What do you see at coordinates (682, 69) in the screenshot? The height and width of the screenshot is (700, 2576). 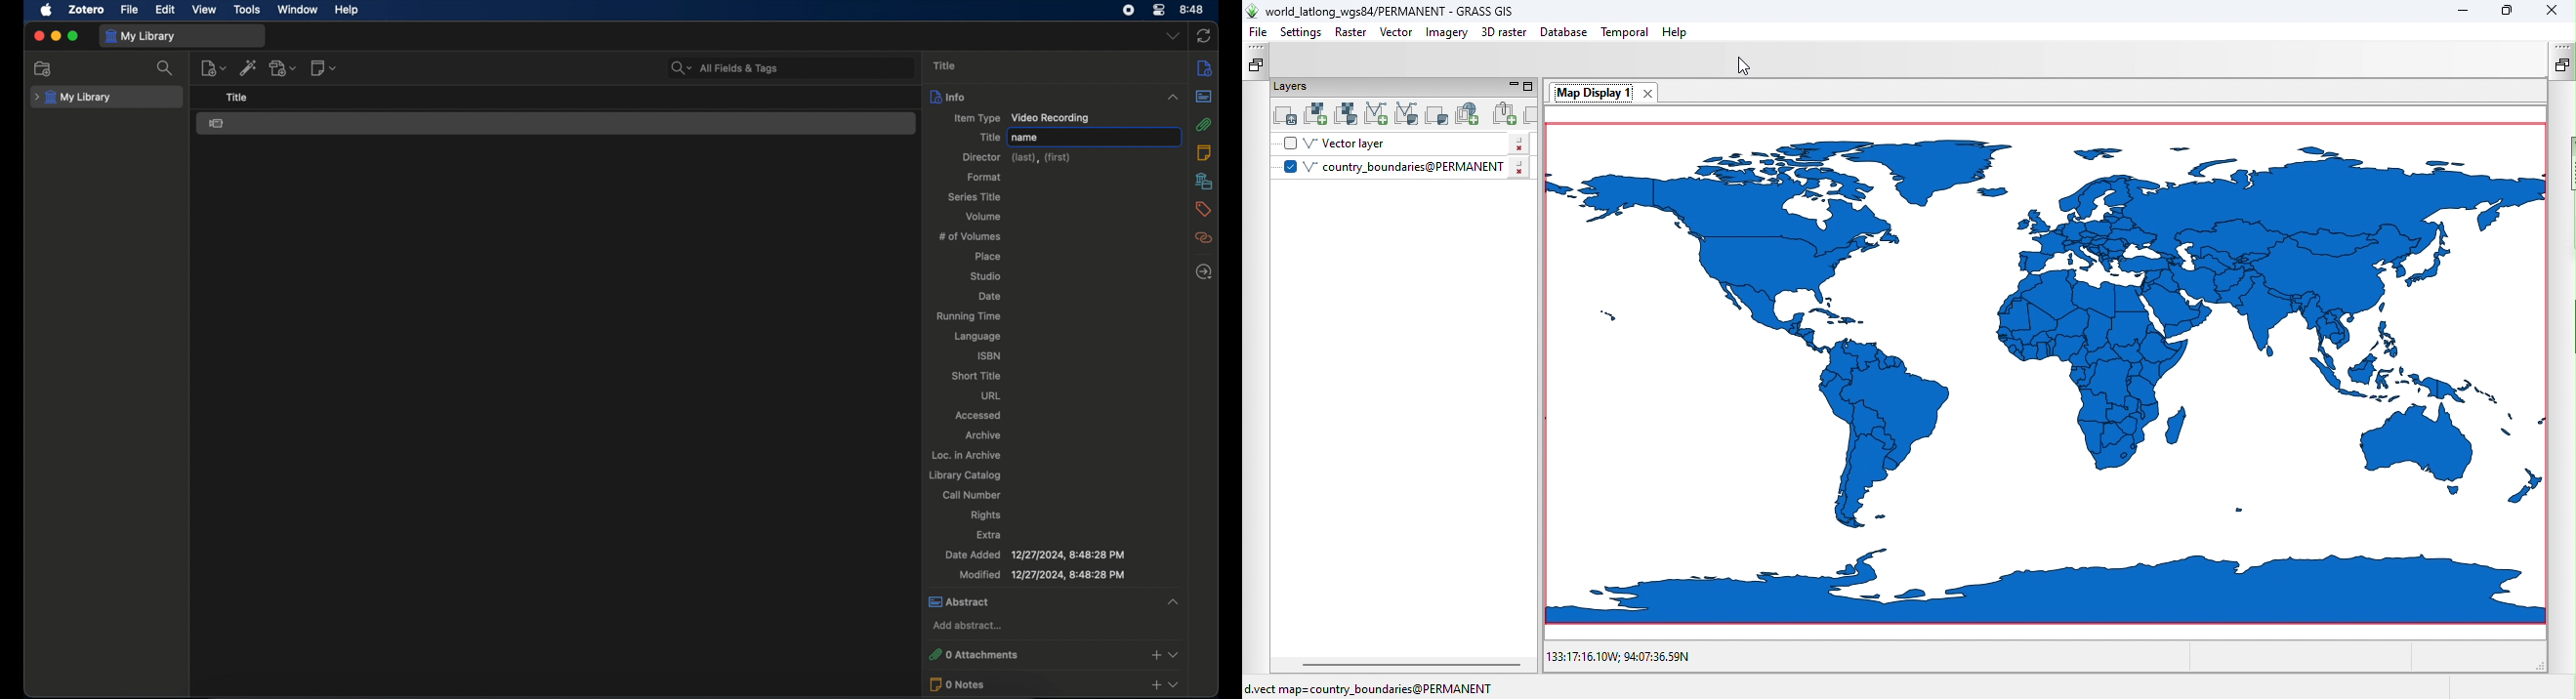 I see `search dropdown` at bounding box center [682, 69].